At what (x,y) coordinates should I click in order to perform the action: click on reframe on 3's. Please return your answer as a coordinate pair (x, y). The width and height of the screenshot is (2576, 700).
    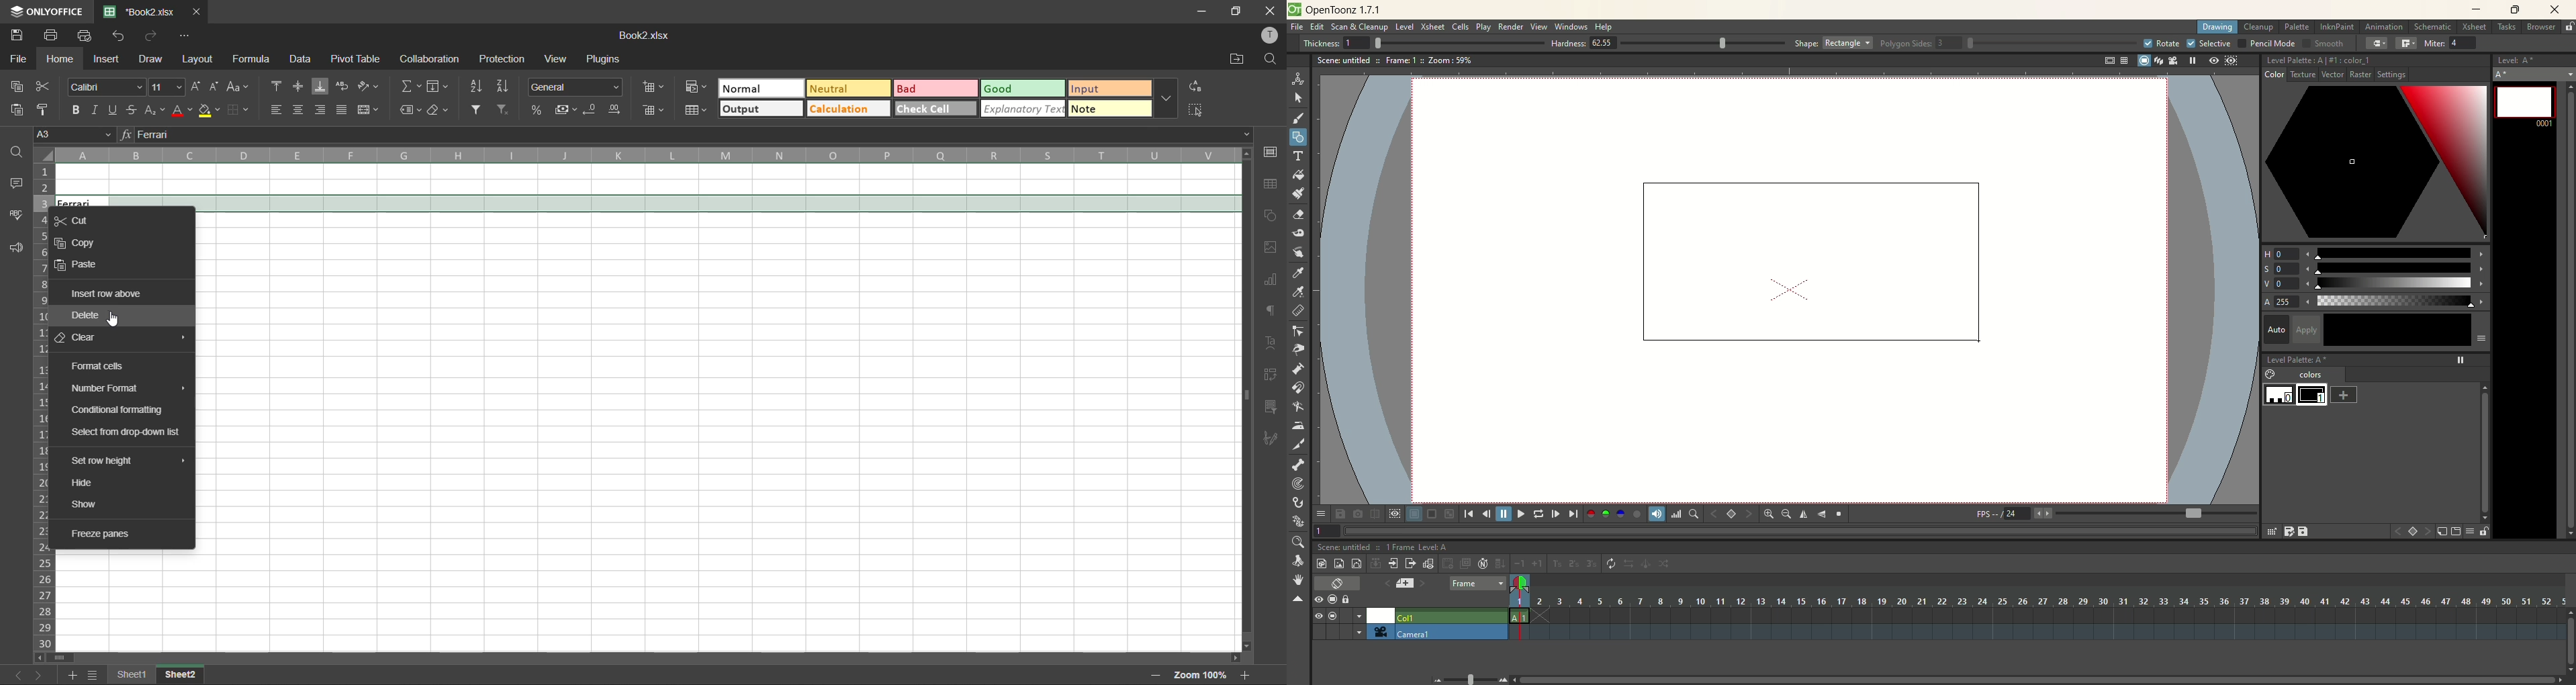
    Looking at the image, I should click on (1592, 563).